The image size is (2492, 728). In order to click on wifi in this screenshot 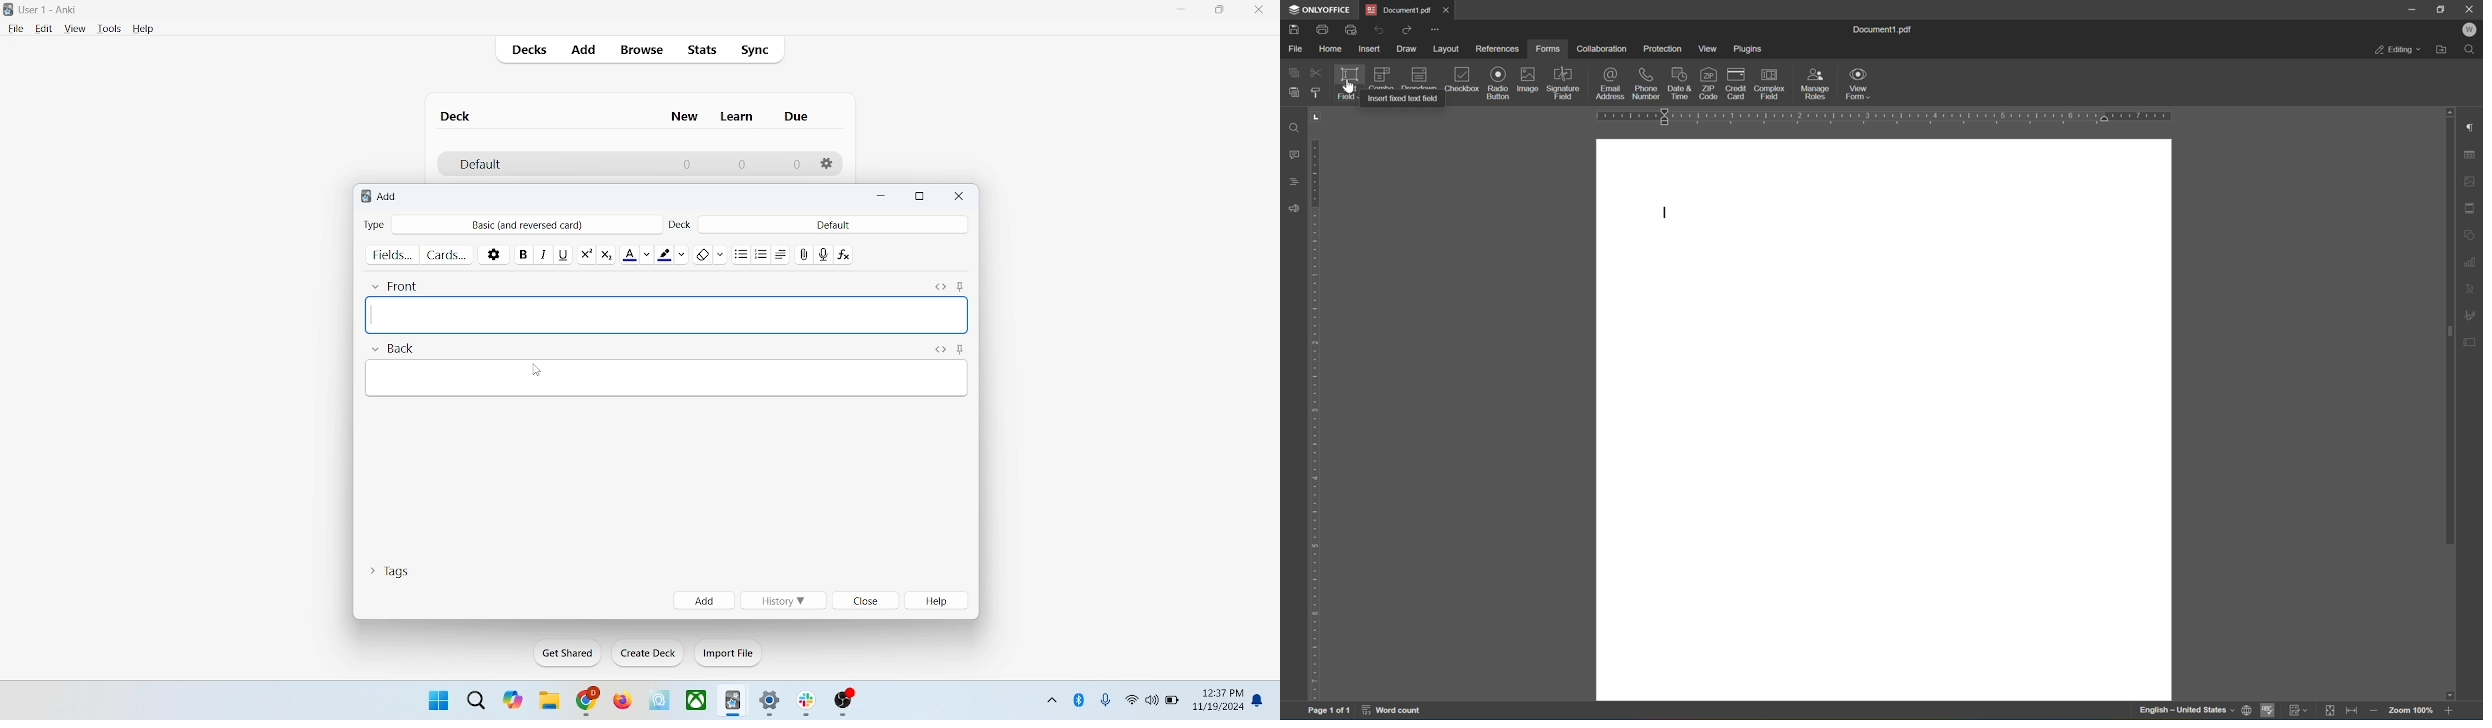, I will do `click(1131, 699)`.